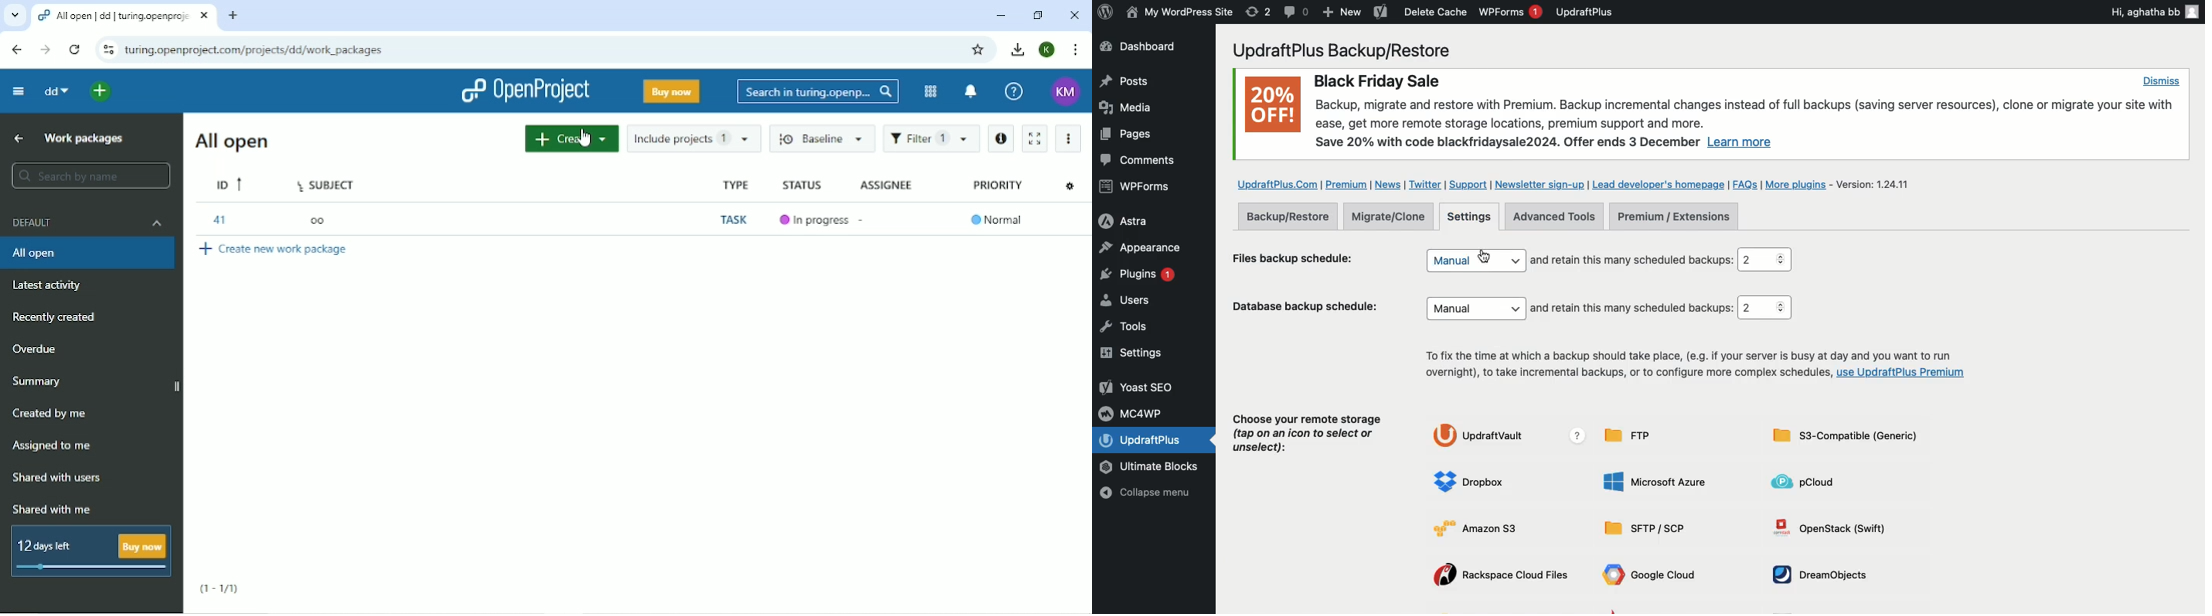  What do you see at coordinates (1657, 481) in the screenshot?
I see `Microsoft Azure` at bounding box center [1657, 481].